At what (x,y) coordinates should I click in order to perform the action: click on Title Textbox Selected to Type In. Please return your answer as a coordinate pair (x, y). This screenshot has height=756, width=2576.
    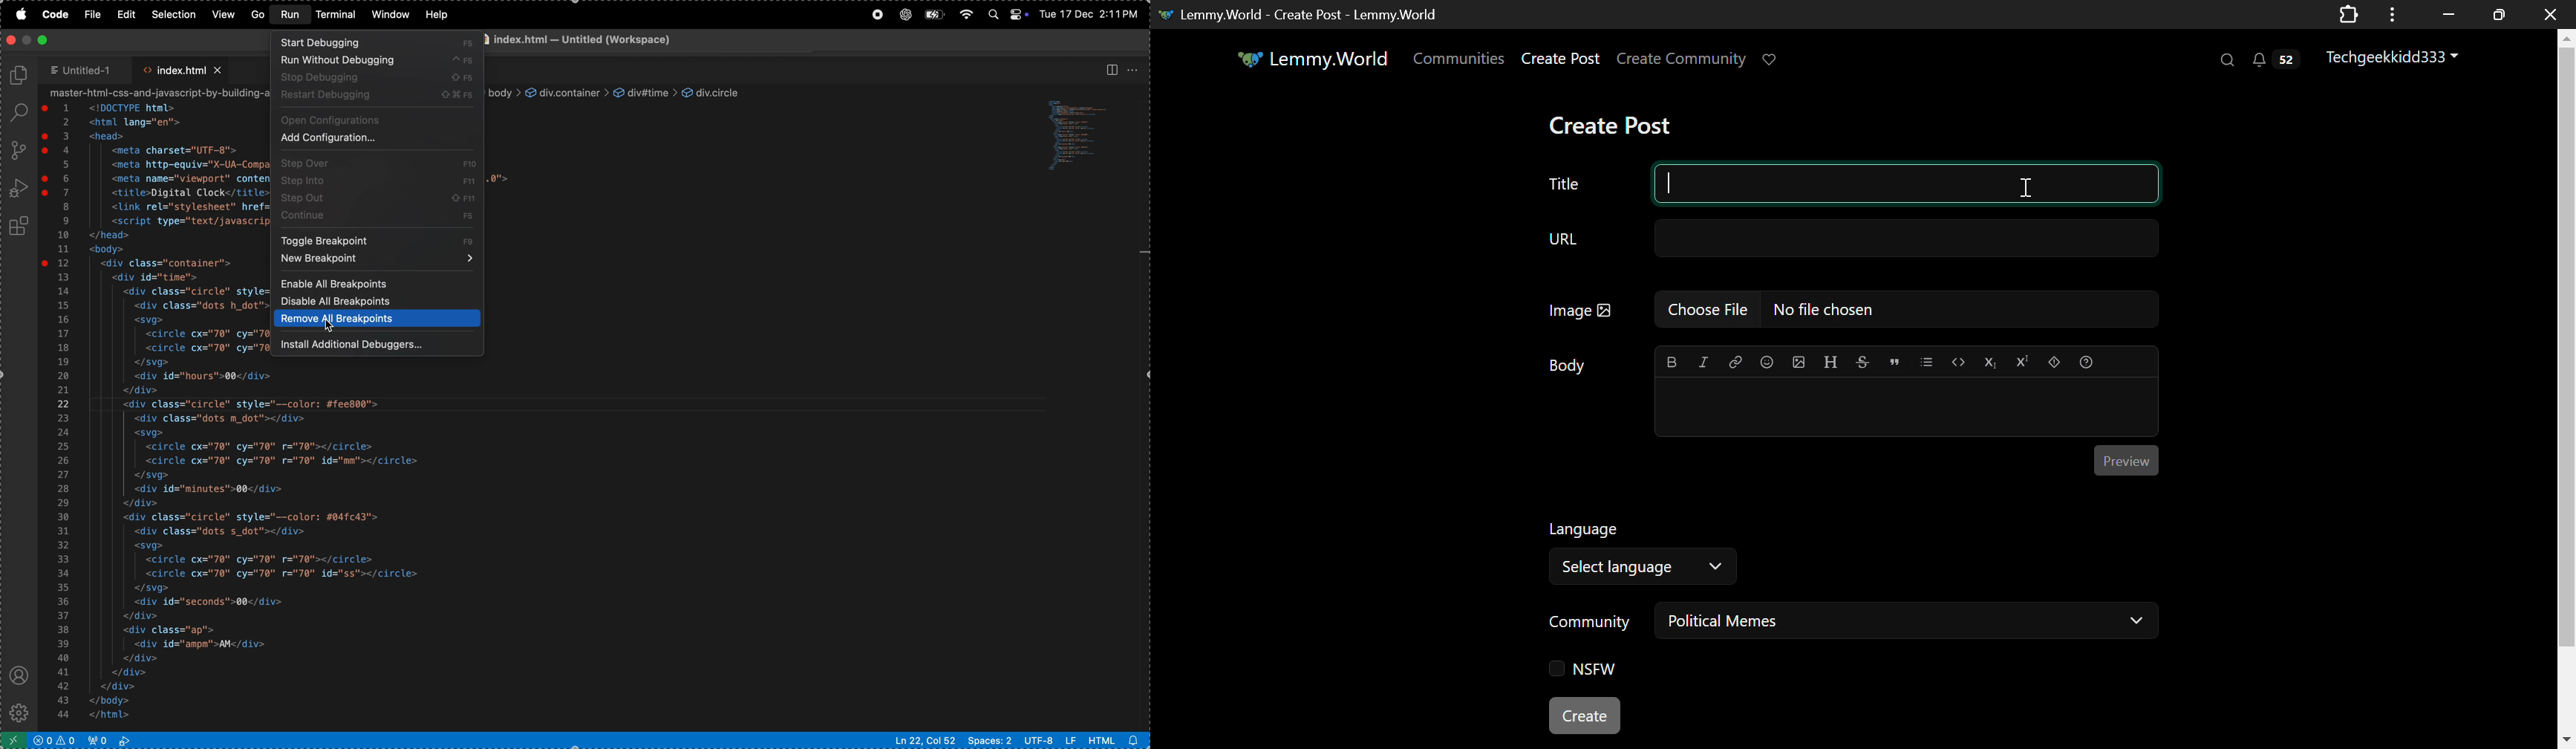
    Looking at the image, I should click on (1905, 184).